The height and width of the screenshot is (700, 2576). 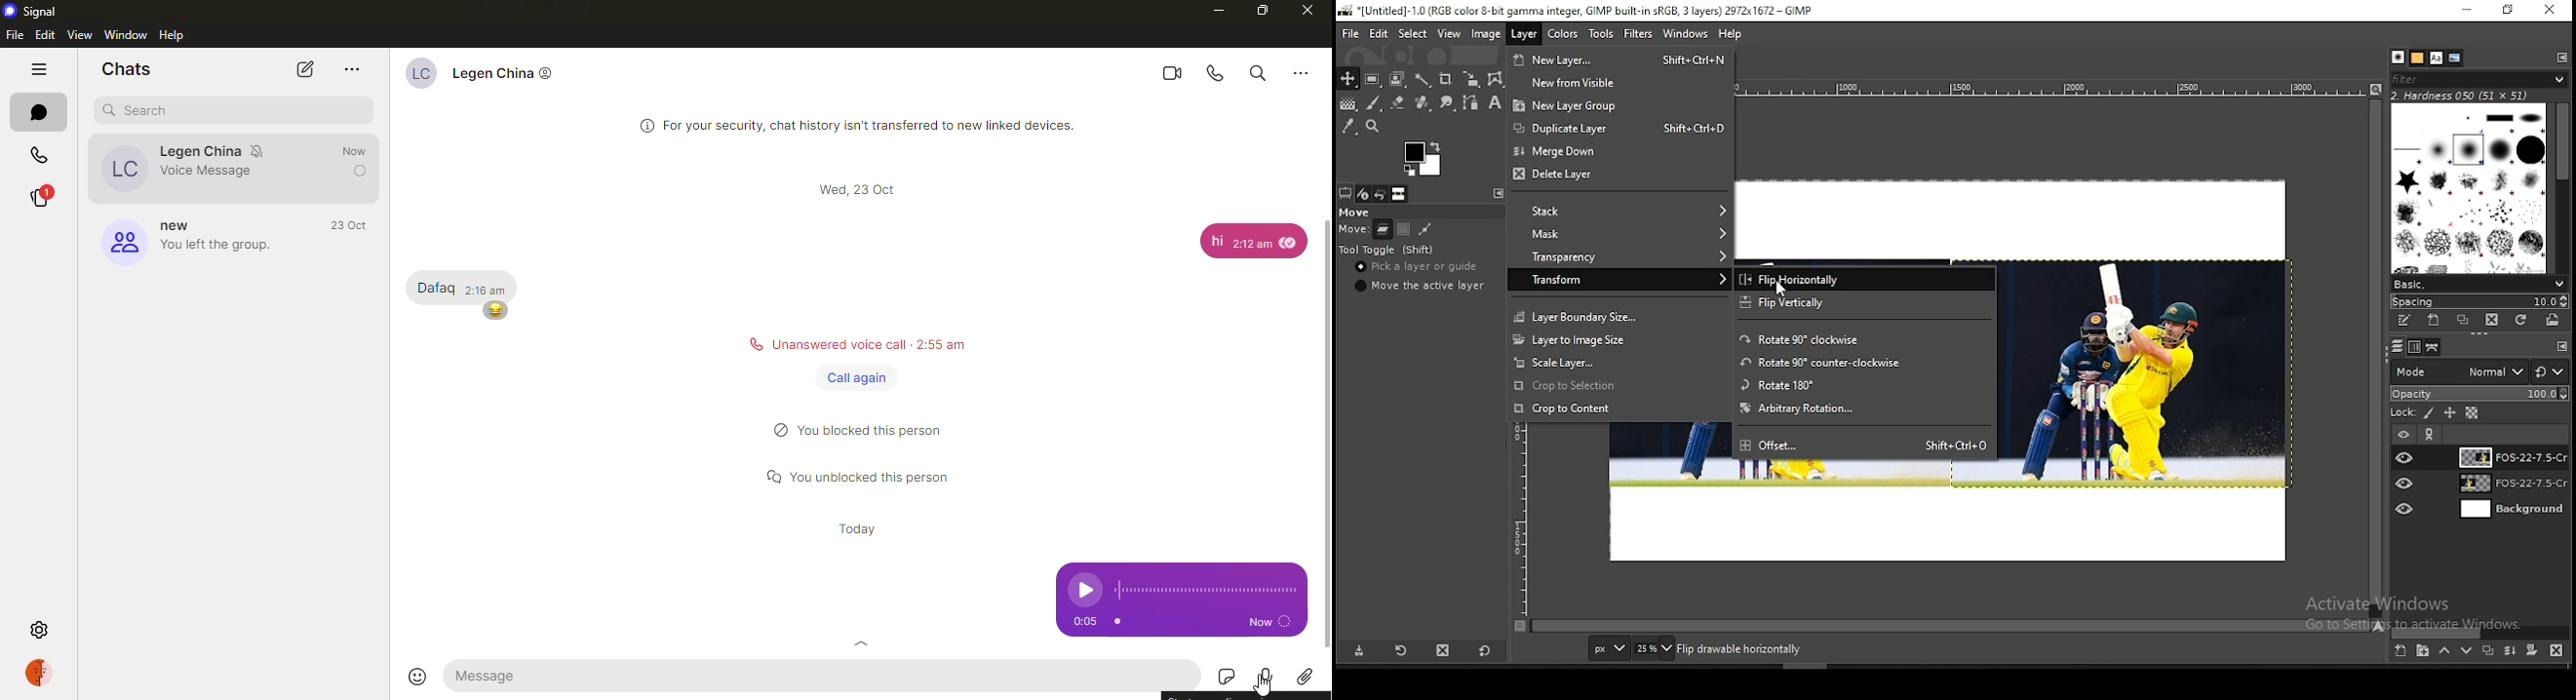 I want to click on scale layer, so click(x=1622, y=363).